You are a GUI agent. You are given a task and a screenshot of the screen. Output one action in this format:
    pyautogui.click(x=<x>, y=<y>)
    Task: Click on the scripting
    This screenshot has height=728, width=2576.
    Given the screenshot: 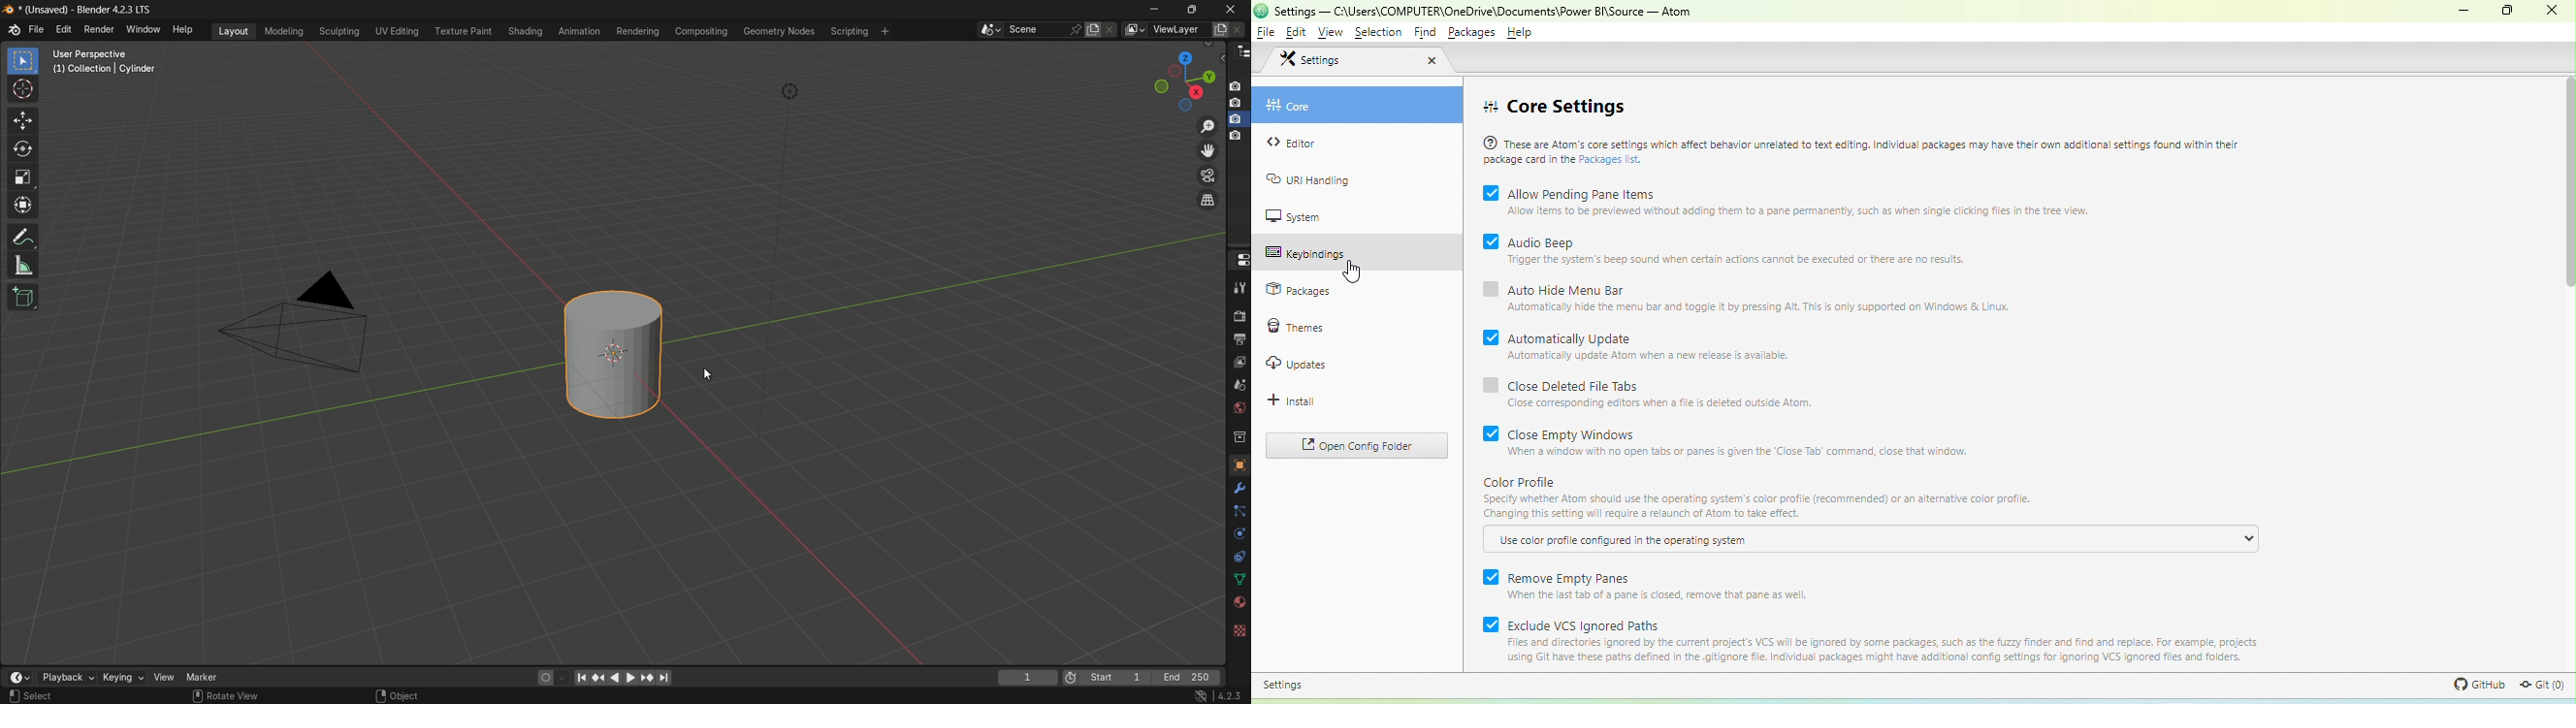 What is the action you would take?
    pyautogui.click(x=850, y=31)
    